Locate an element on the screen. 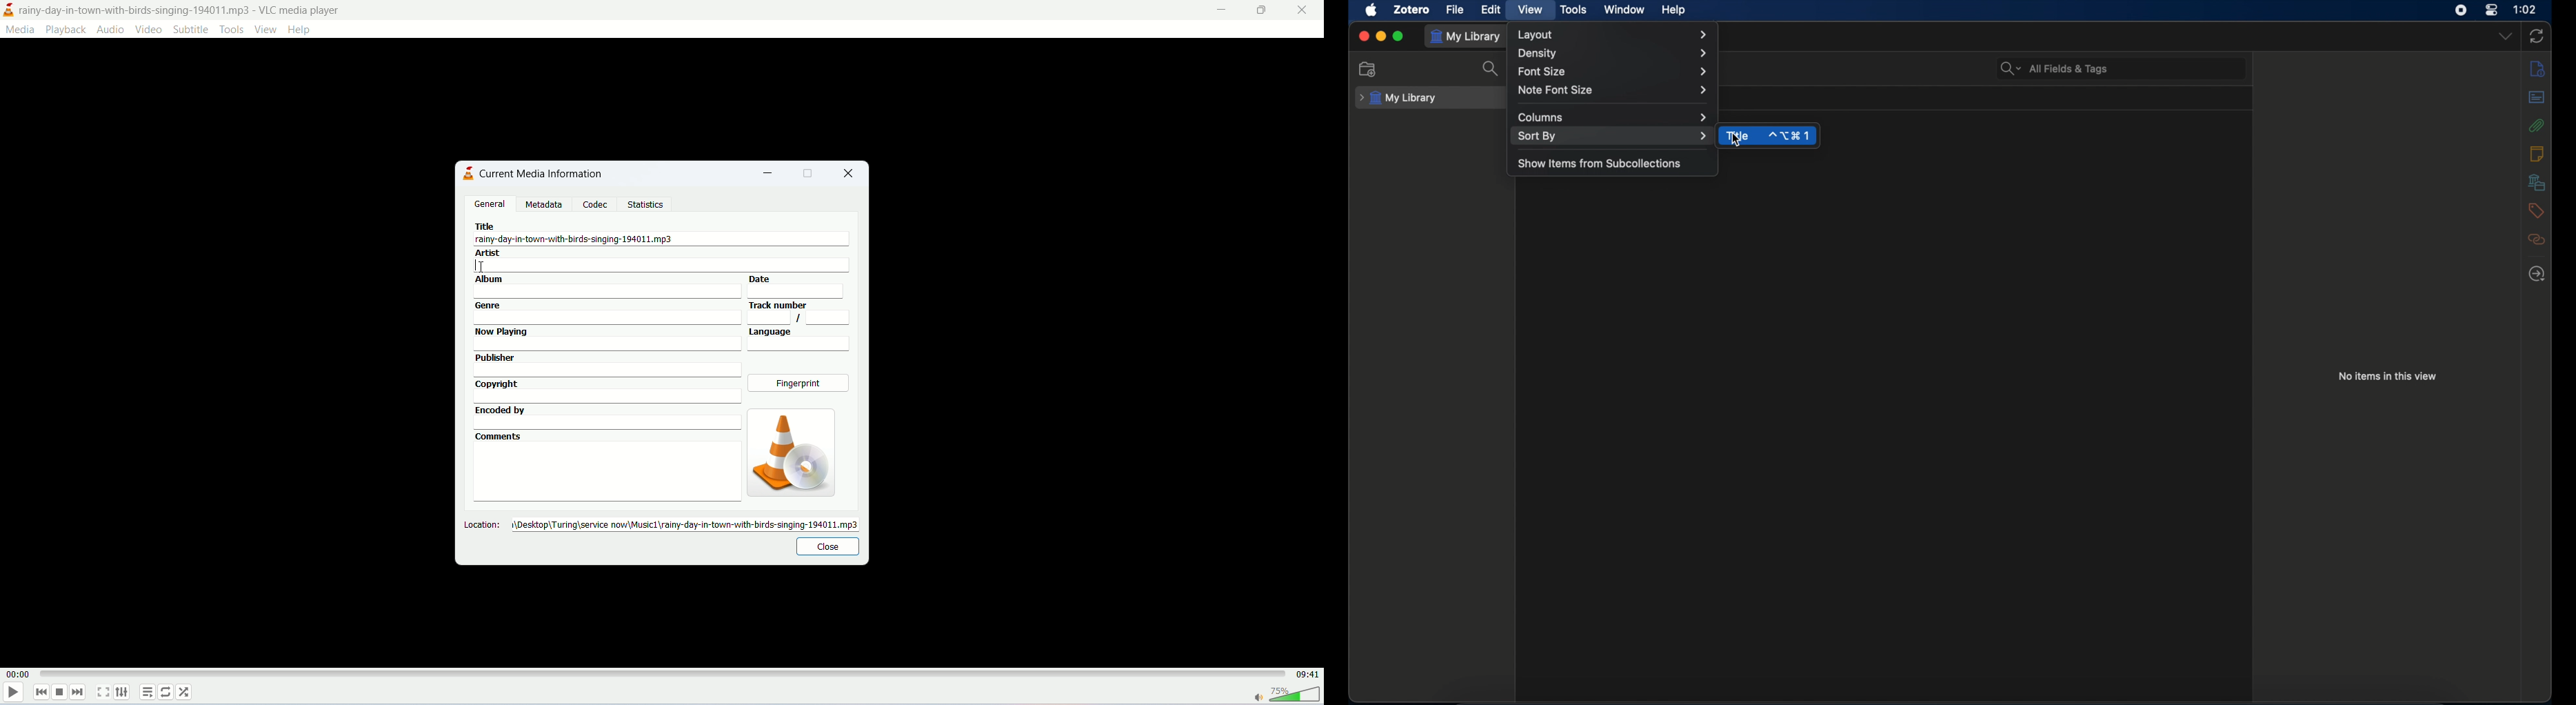  fingerprint is located at coordinates (801, 384).